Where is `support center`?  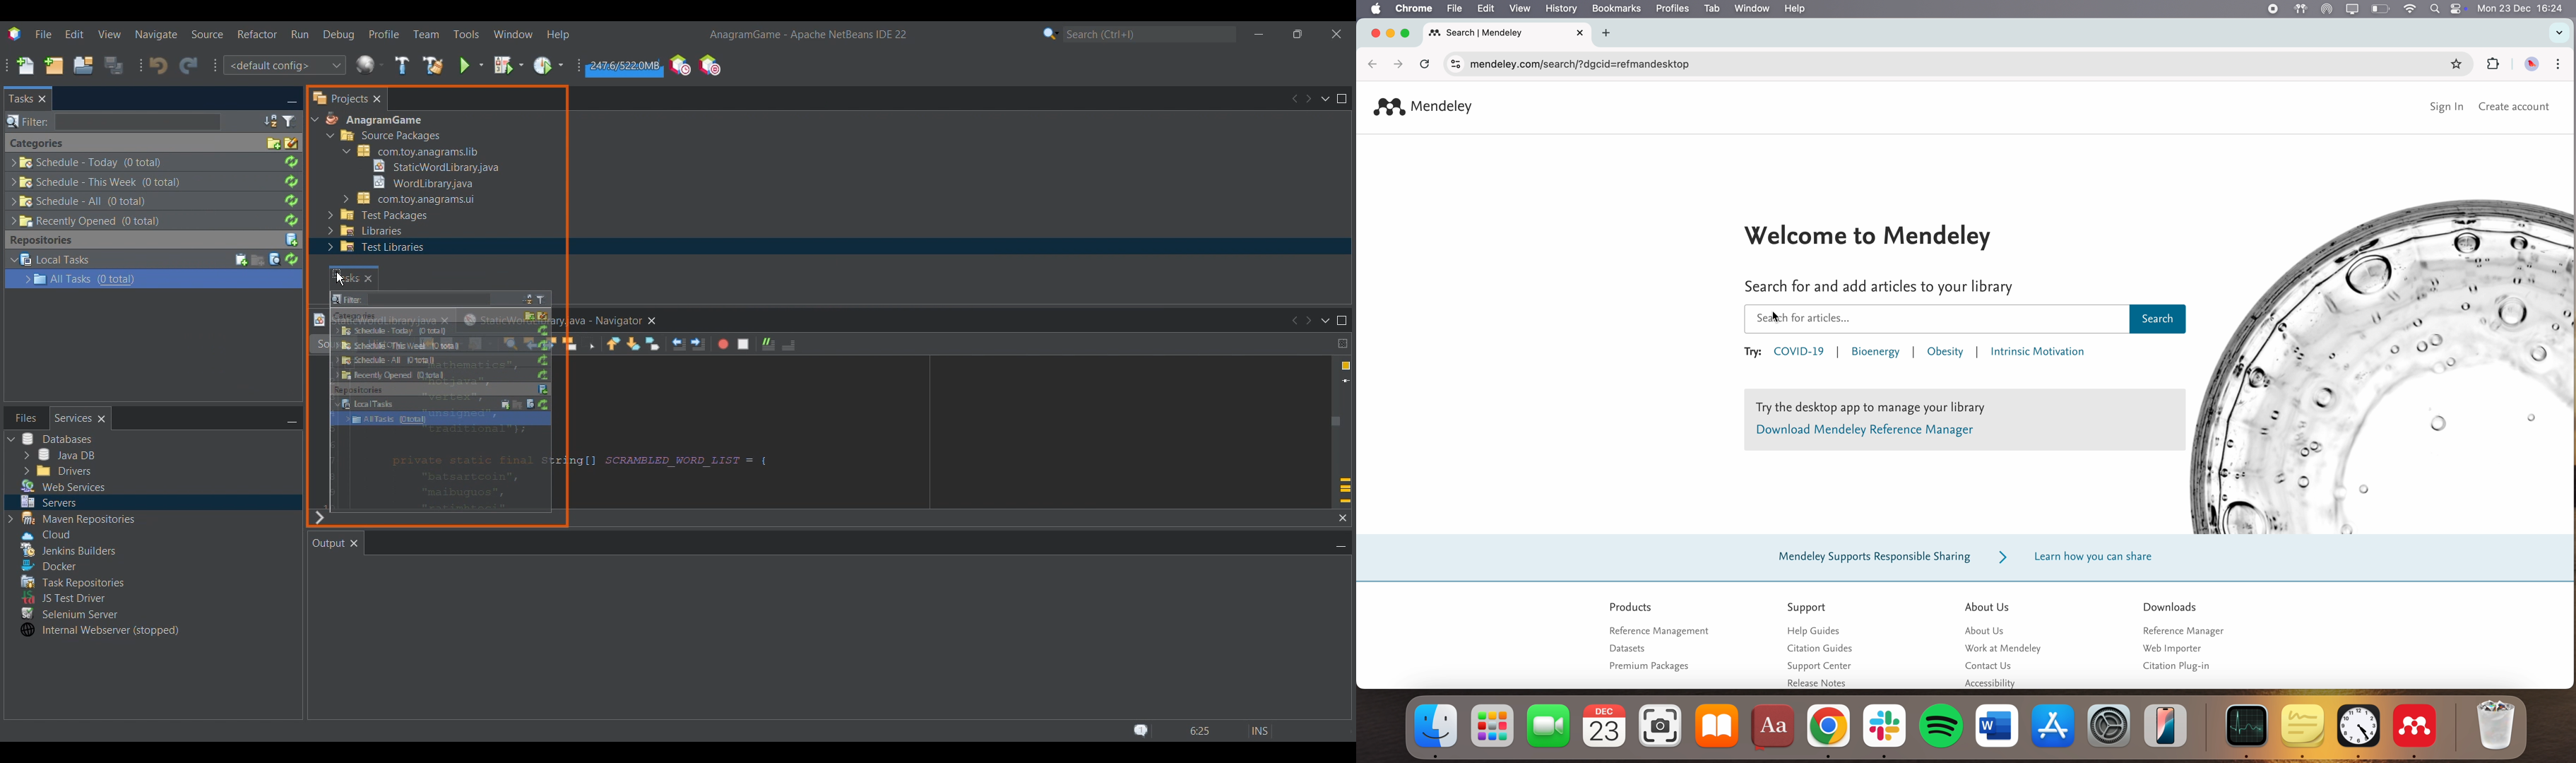 support center is located at coordinates (1819, 665).